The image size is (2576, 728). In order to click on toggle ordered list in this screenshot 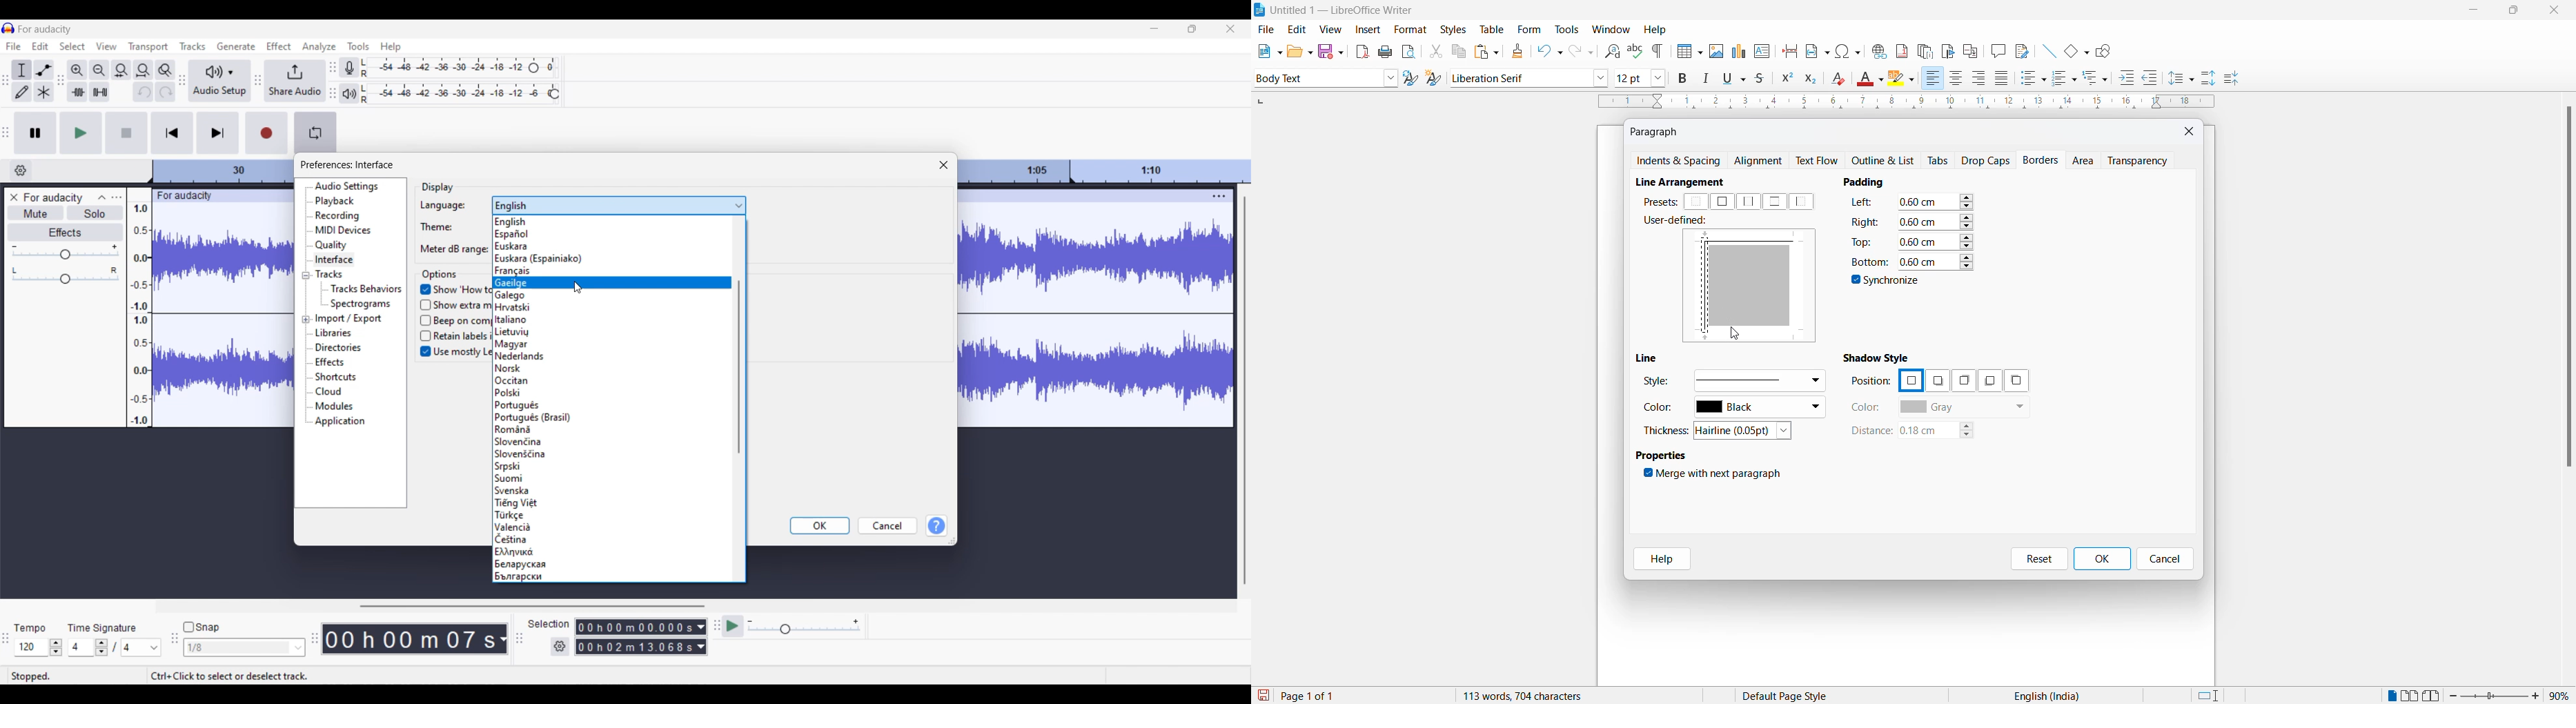, I will do `click(2065, 79)`.